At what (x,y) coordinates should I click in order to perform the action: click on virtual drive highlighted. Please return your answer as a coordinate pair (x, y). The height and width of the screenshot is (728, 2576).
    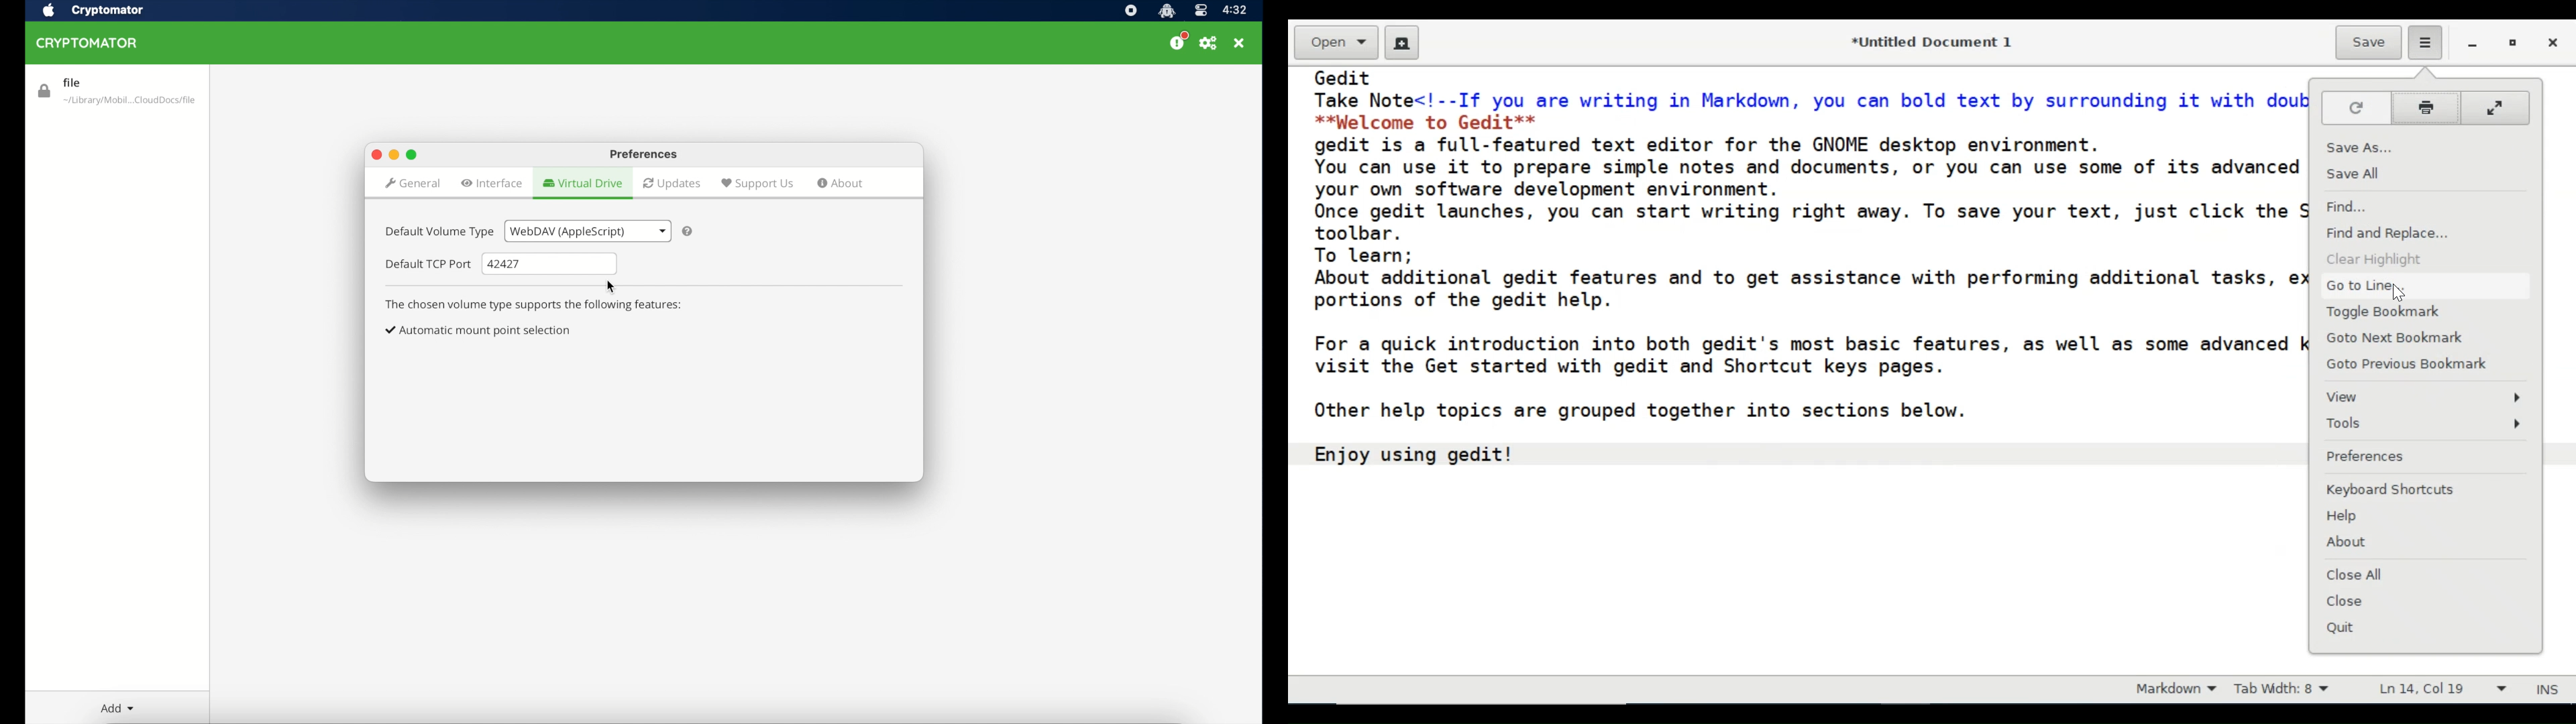
    Looking at the image, I should click on (582, 184).